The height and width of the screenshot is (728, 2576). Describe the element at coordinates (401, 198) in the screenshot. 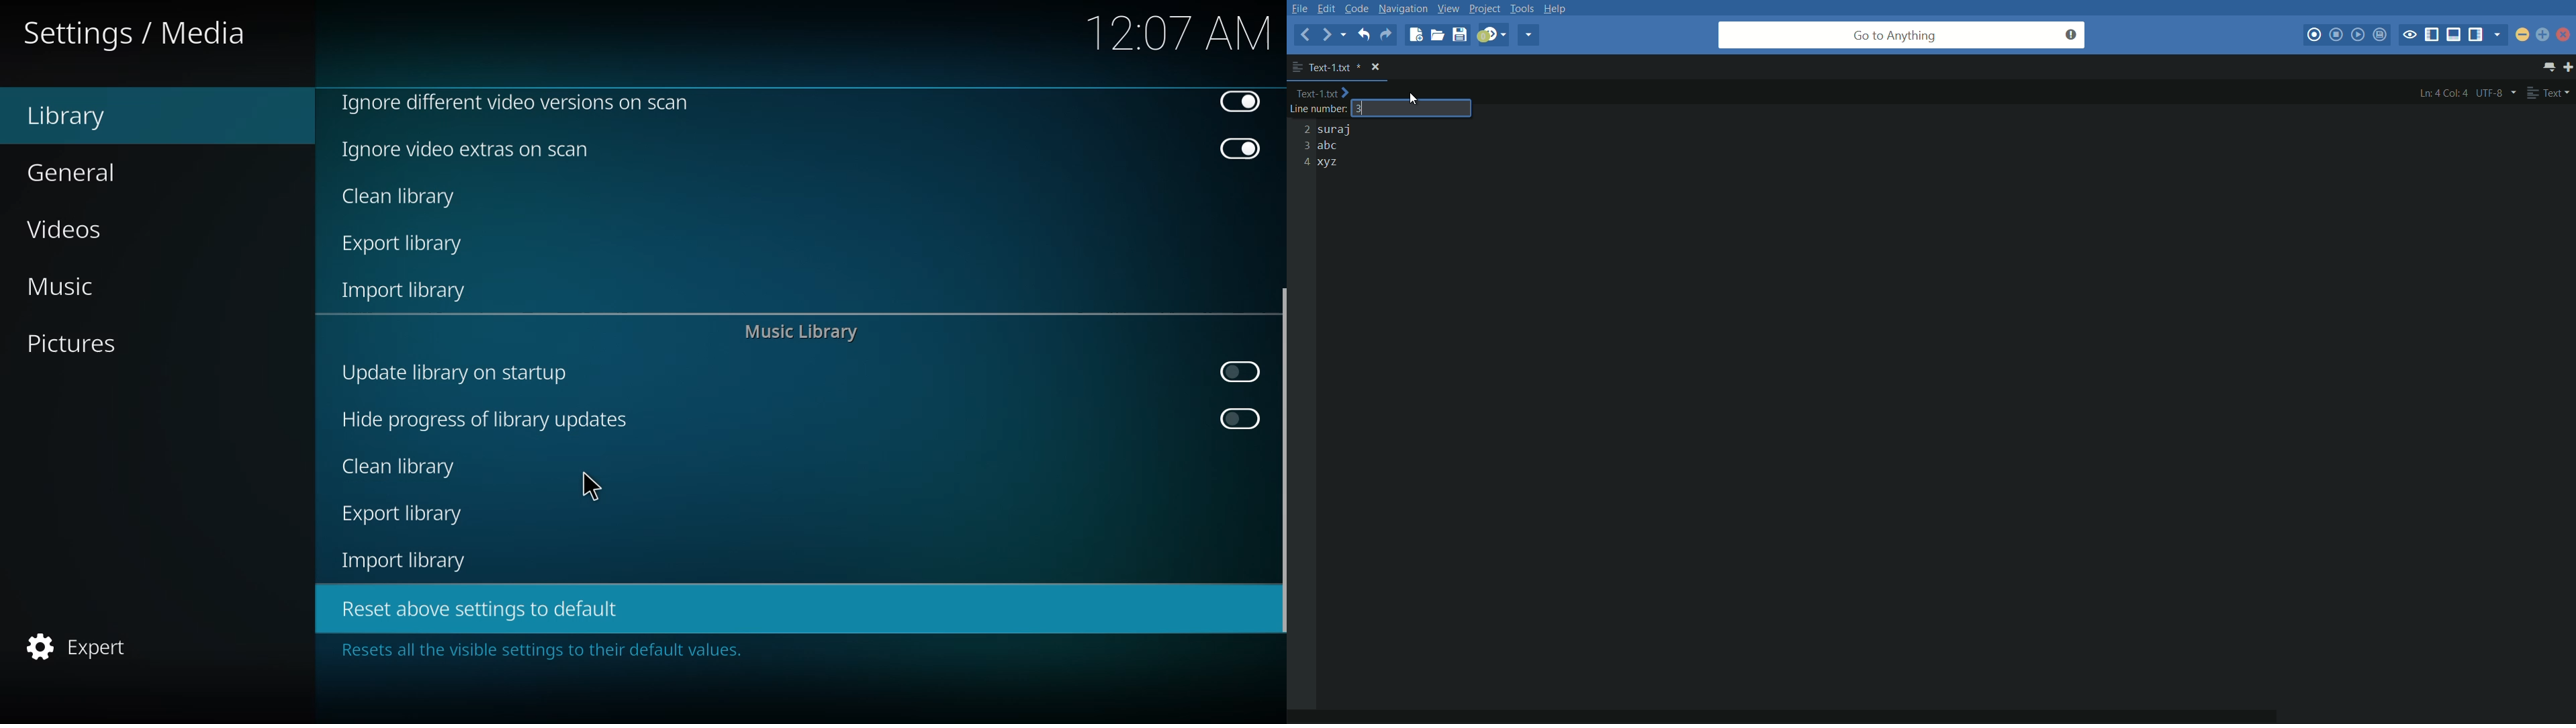

I see `clean` at that location.